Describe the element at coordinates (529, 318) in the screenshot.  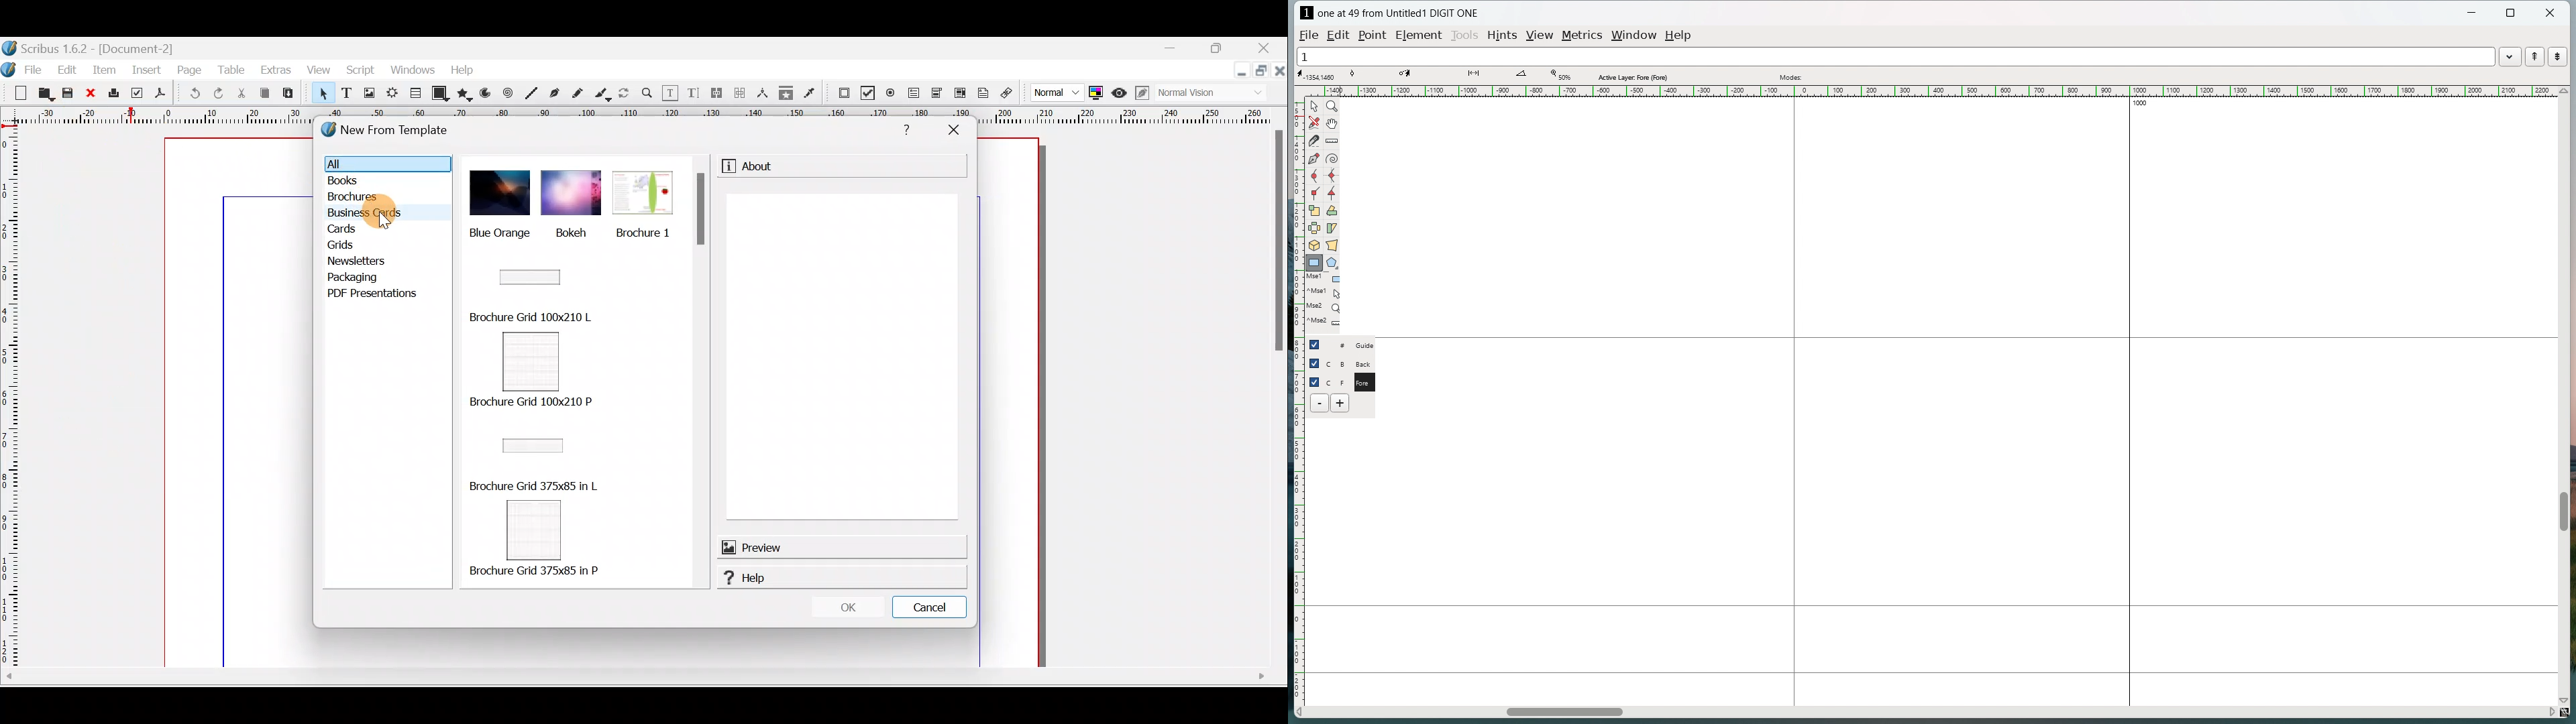
I see `Brochure Grid 100x210 L` at that location.